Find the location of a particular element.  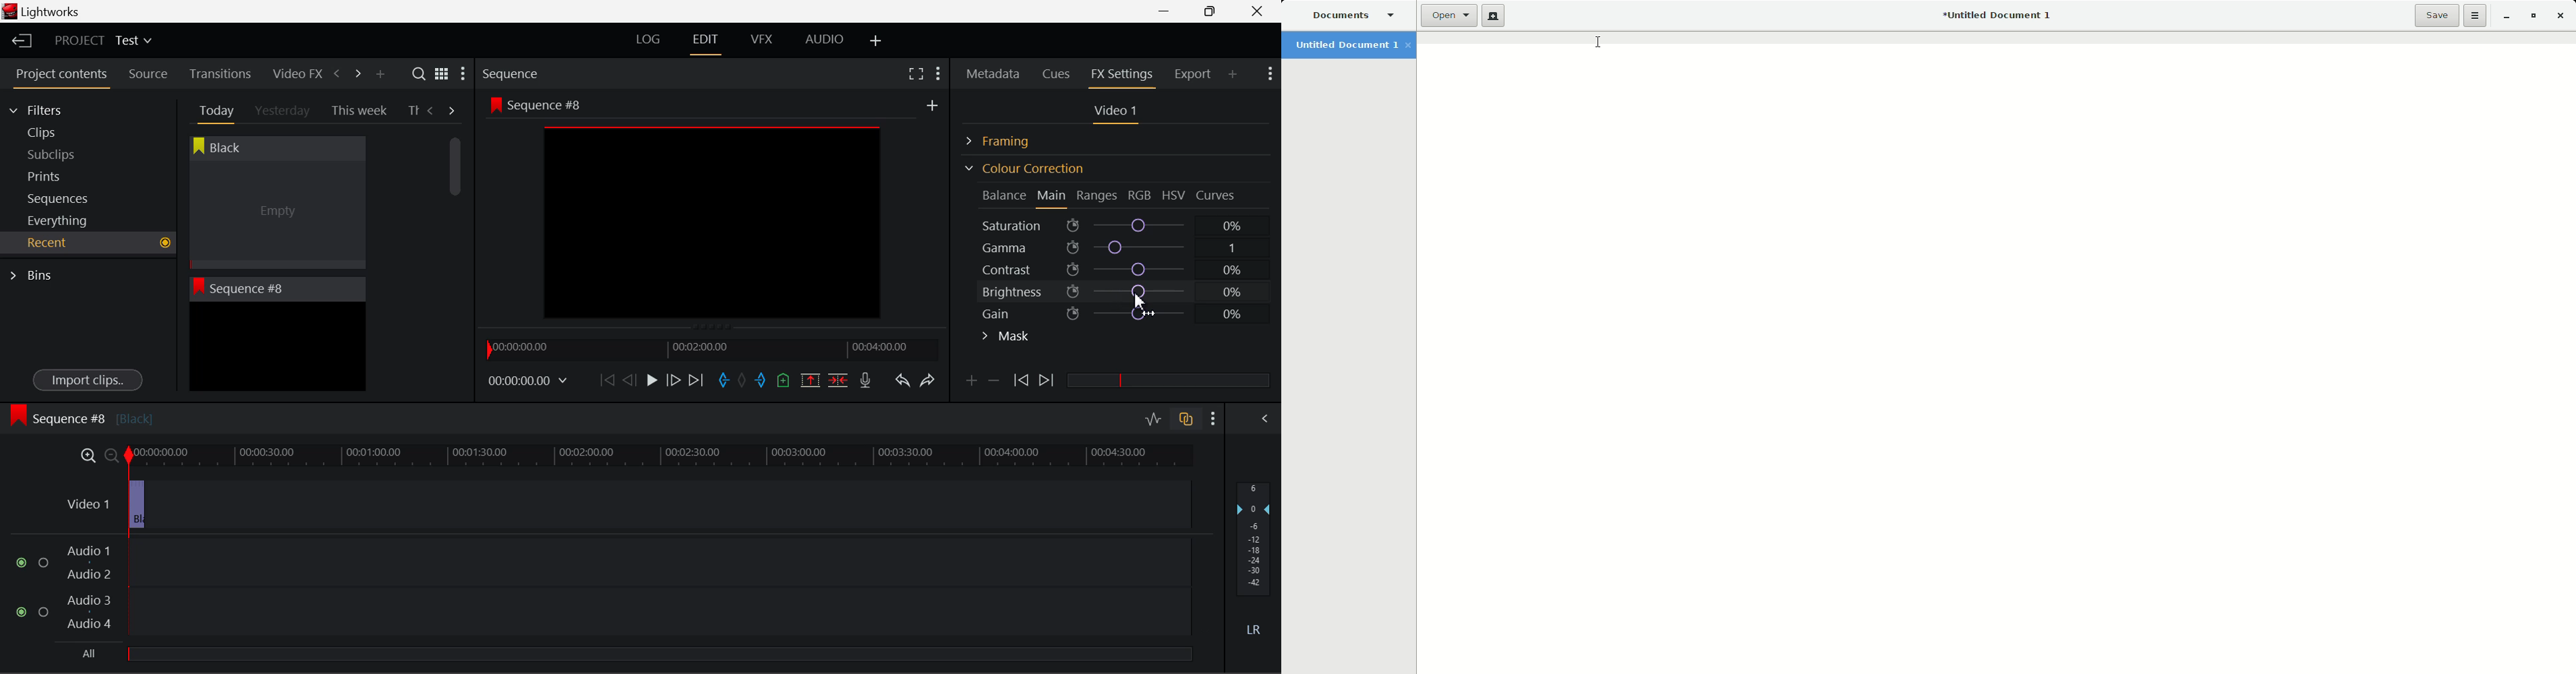

Gamma is located at coordinates (1119, 248).